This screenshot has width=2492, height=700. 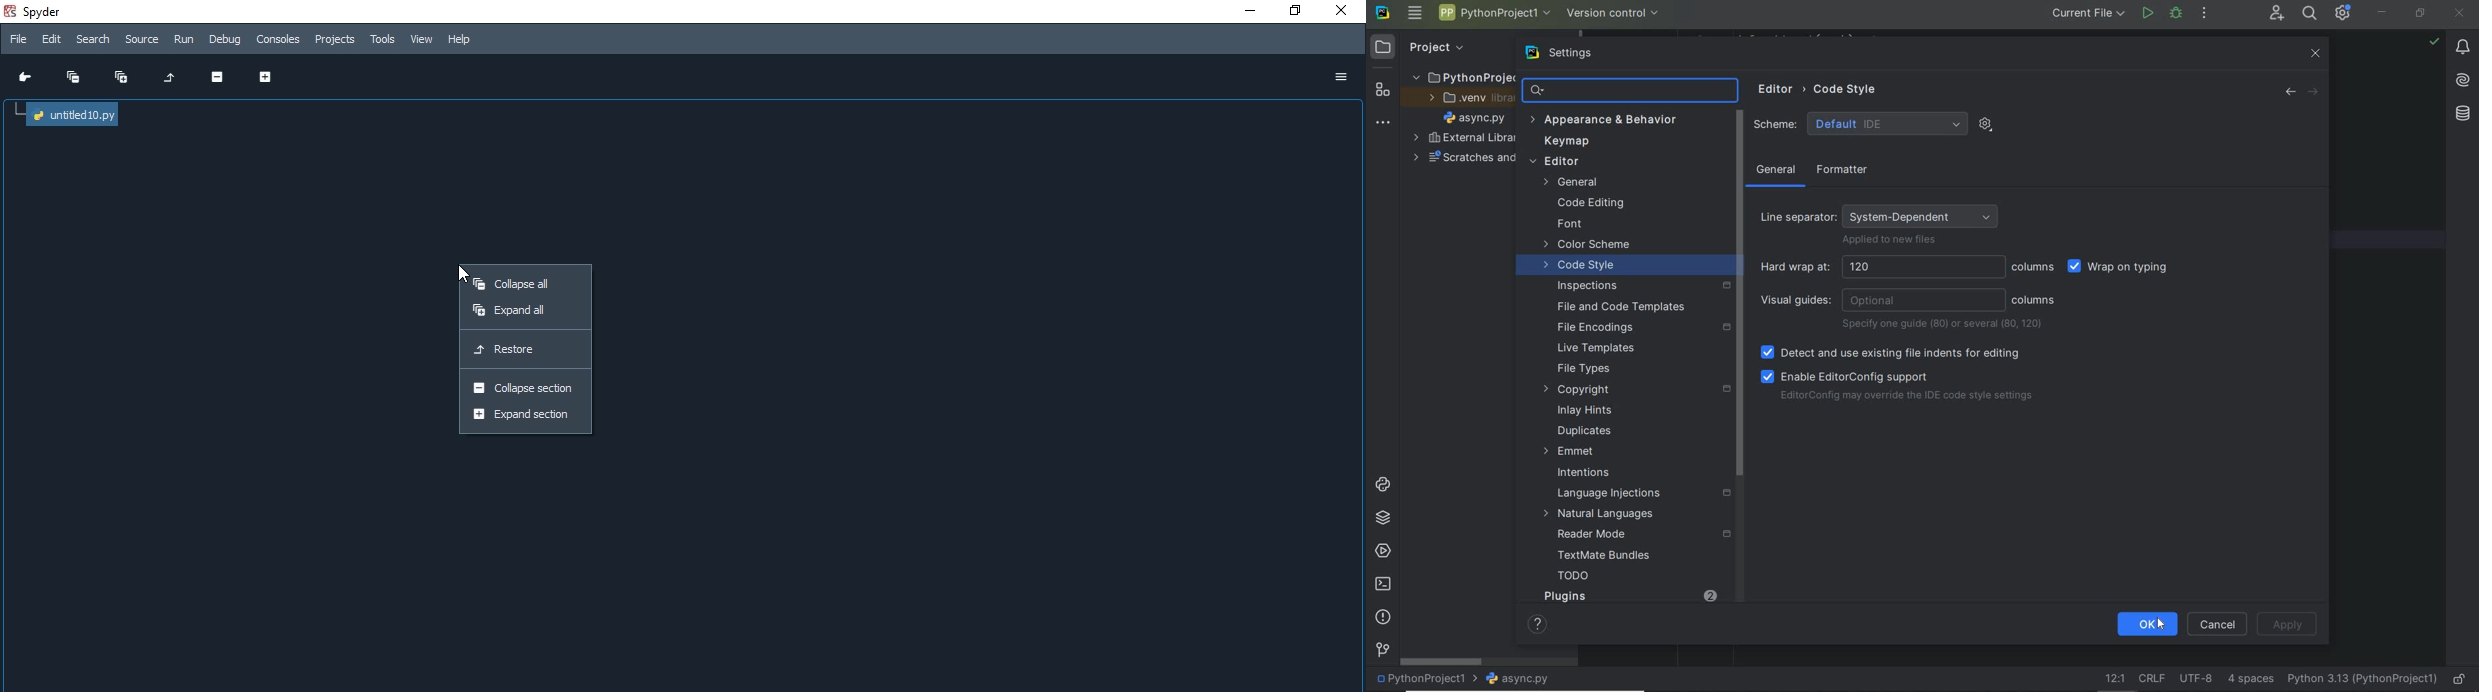 I want to click on options, so click(x=1341, y=79).